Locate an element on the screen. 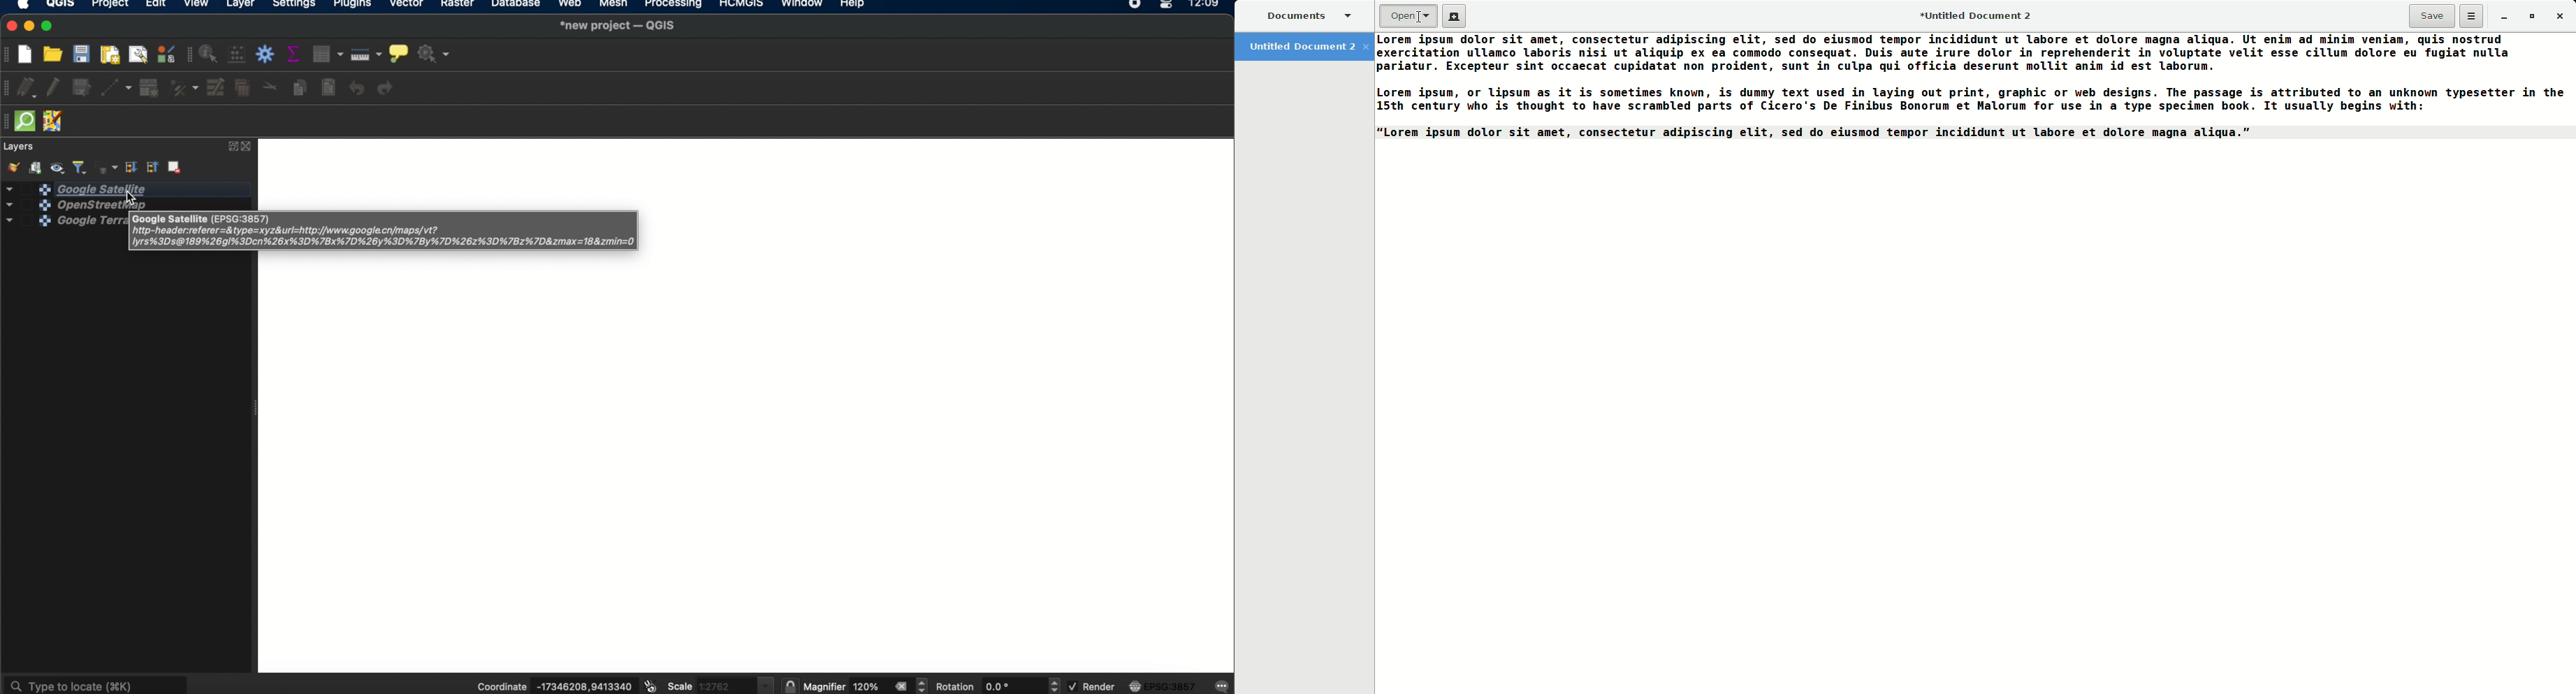  apple icon is located at coordinates (28, 6).